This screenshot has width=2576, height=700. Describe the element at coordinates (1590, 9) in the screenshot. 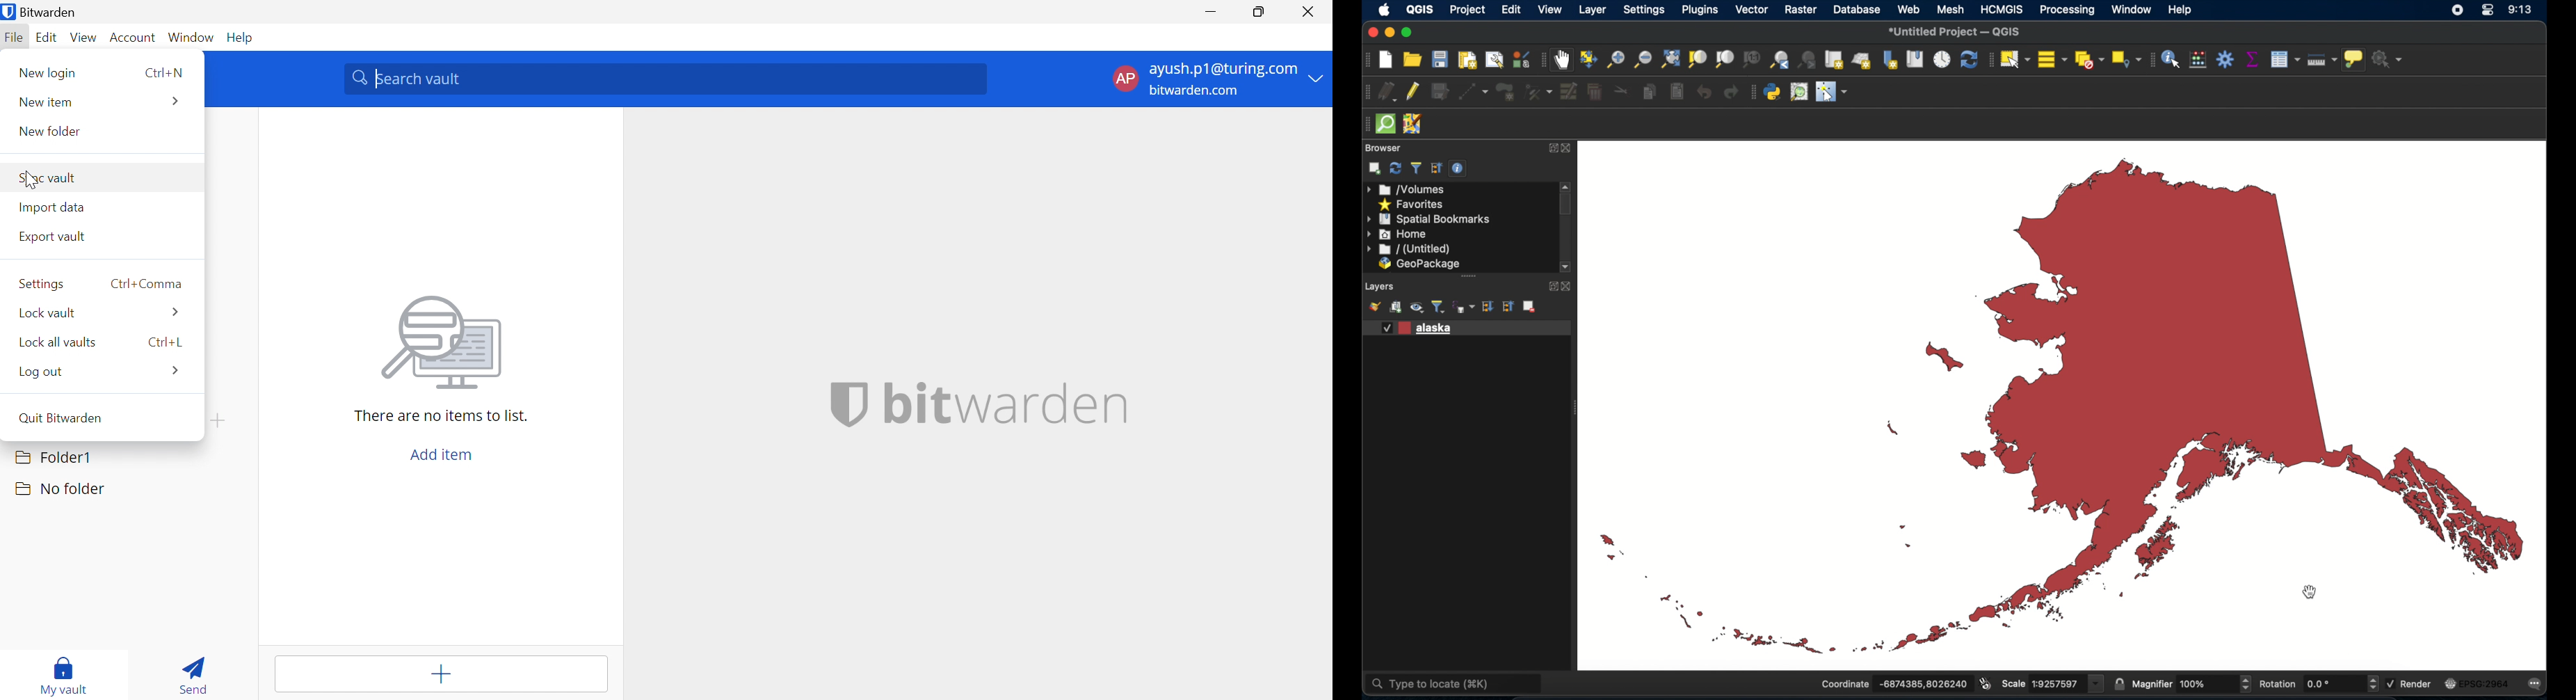

I see `layer` at that location.